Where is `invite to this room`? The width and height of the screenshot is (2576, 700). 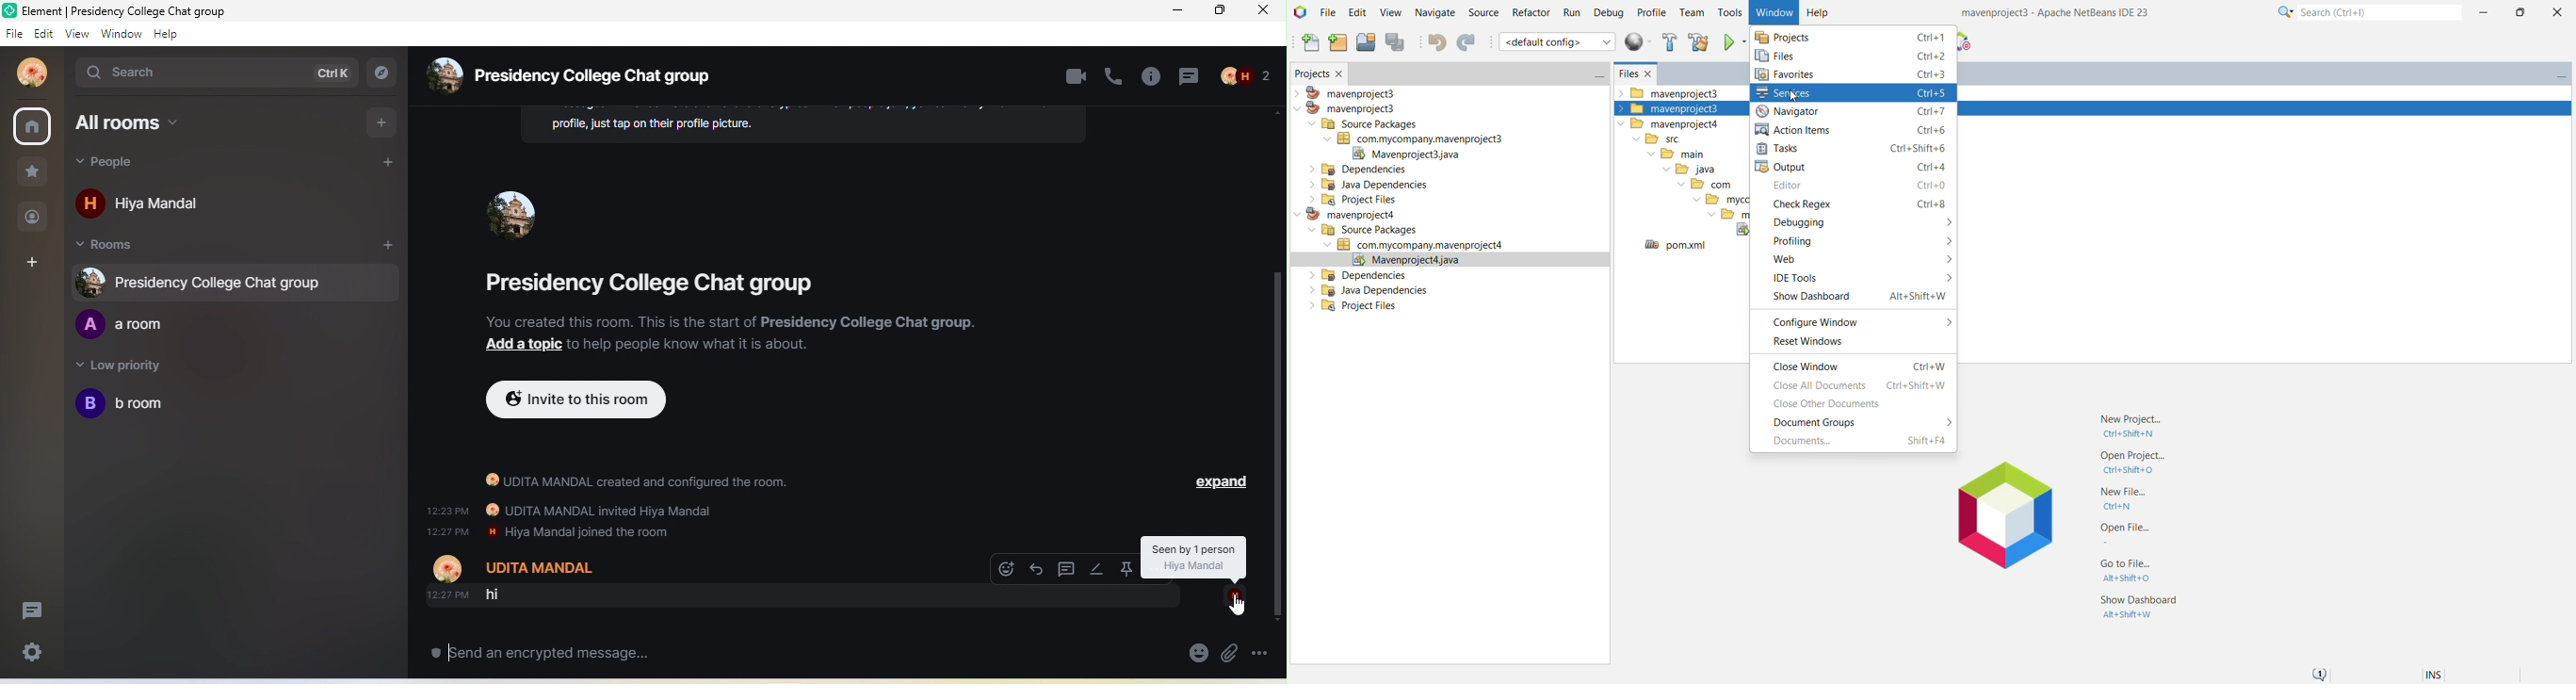 invite to this room is located at coordinates (575, 399).